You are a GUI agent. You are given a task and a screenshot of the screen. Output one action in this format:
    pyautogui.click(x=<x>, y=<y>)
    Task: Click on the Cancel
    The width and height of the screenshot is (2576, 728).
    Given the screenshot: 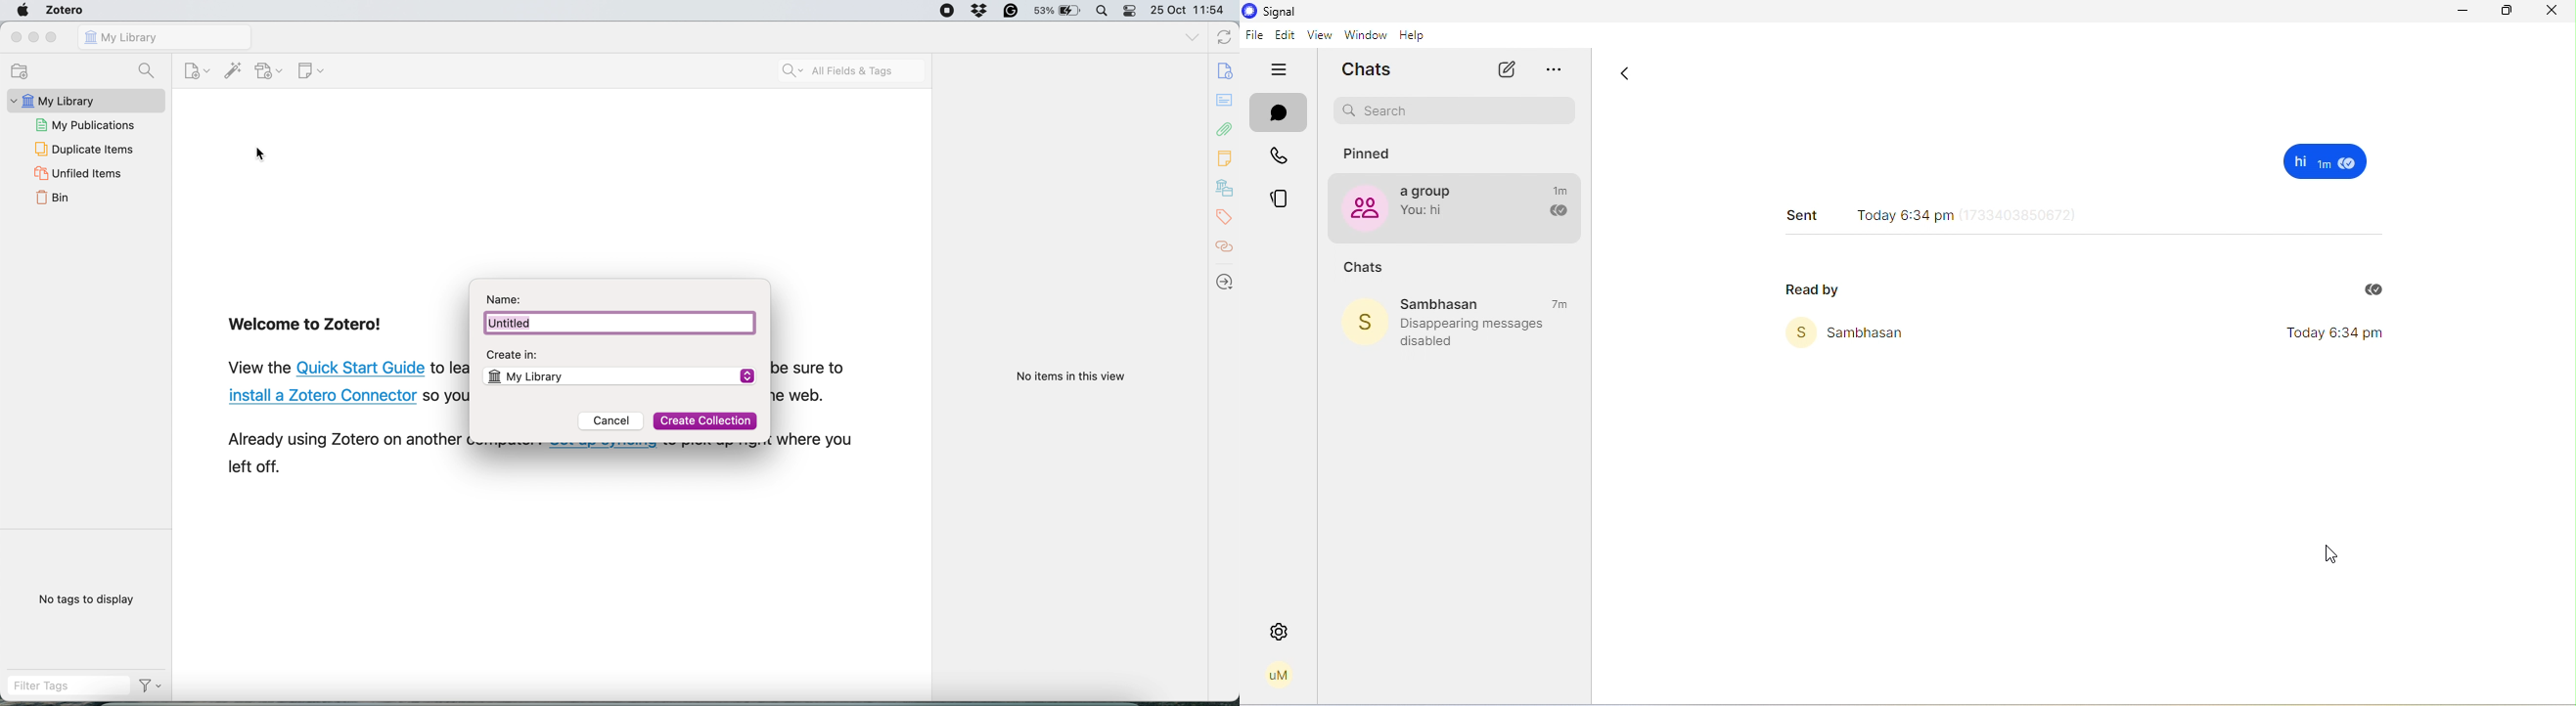 What is the action you would take?
    pyautogui.click(x=613, y=423)
    